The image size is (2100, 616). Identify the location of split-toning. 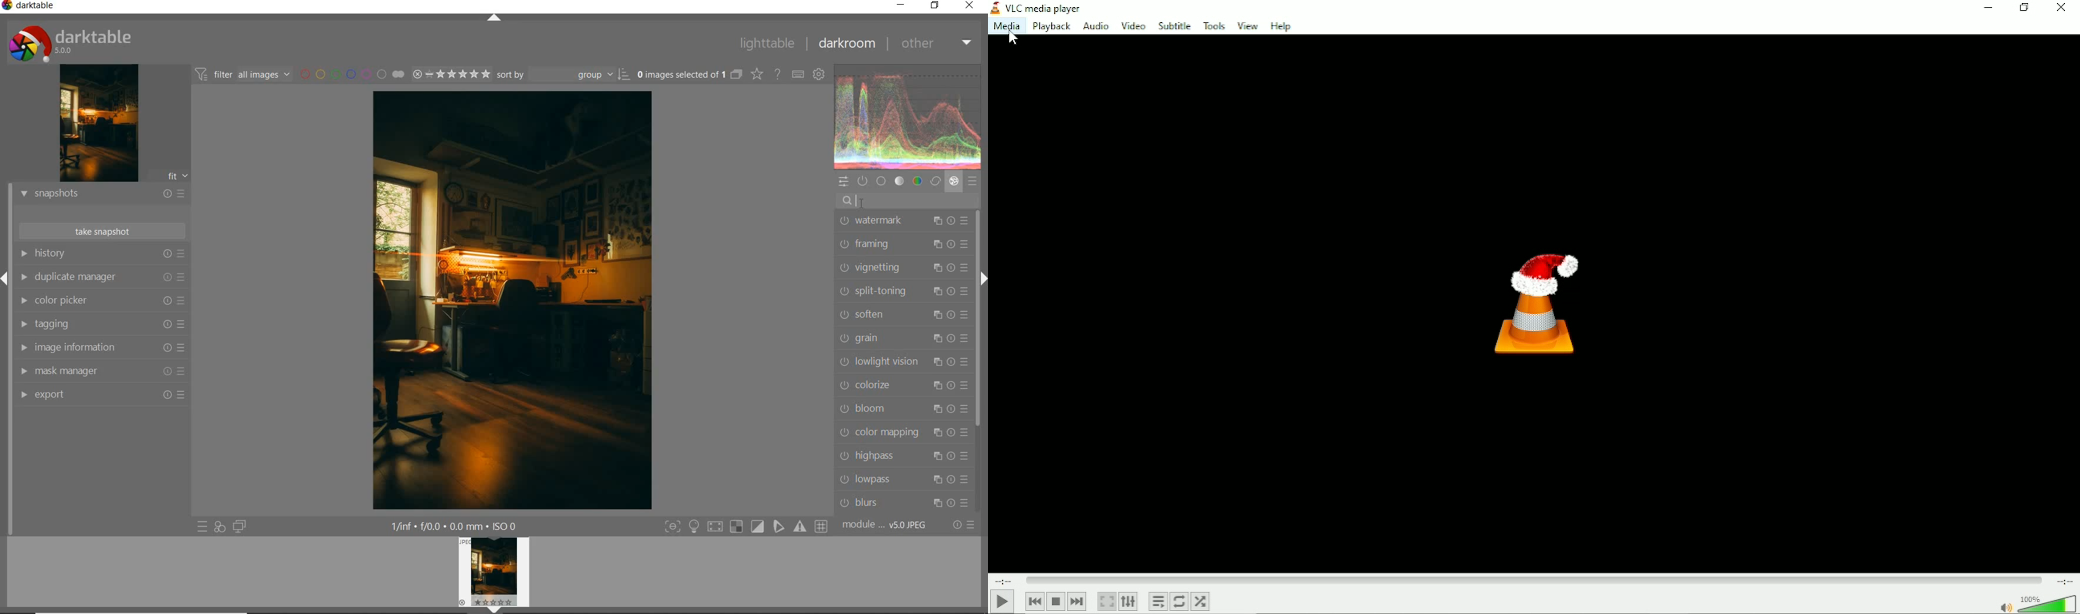
(903, 291).